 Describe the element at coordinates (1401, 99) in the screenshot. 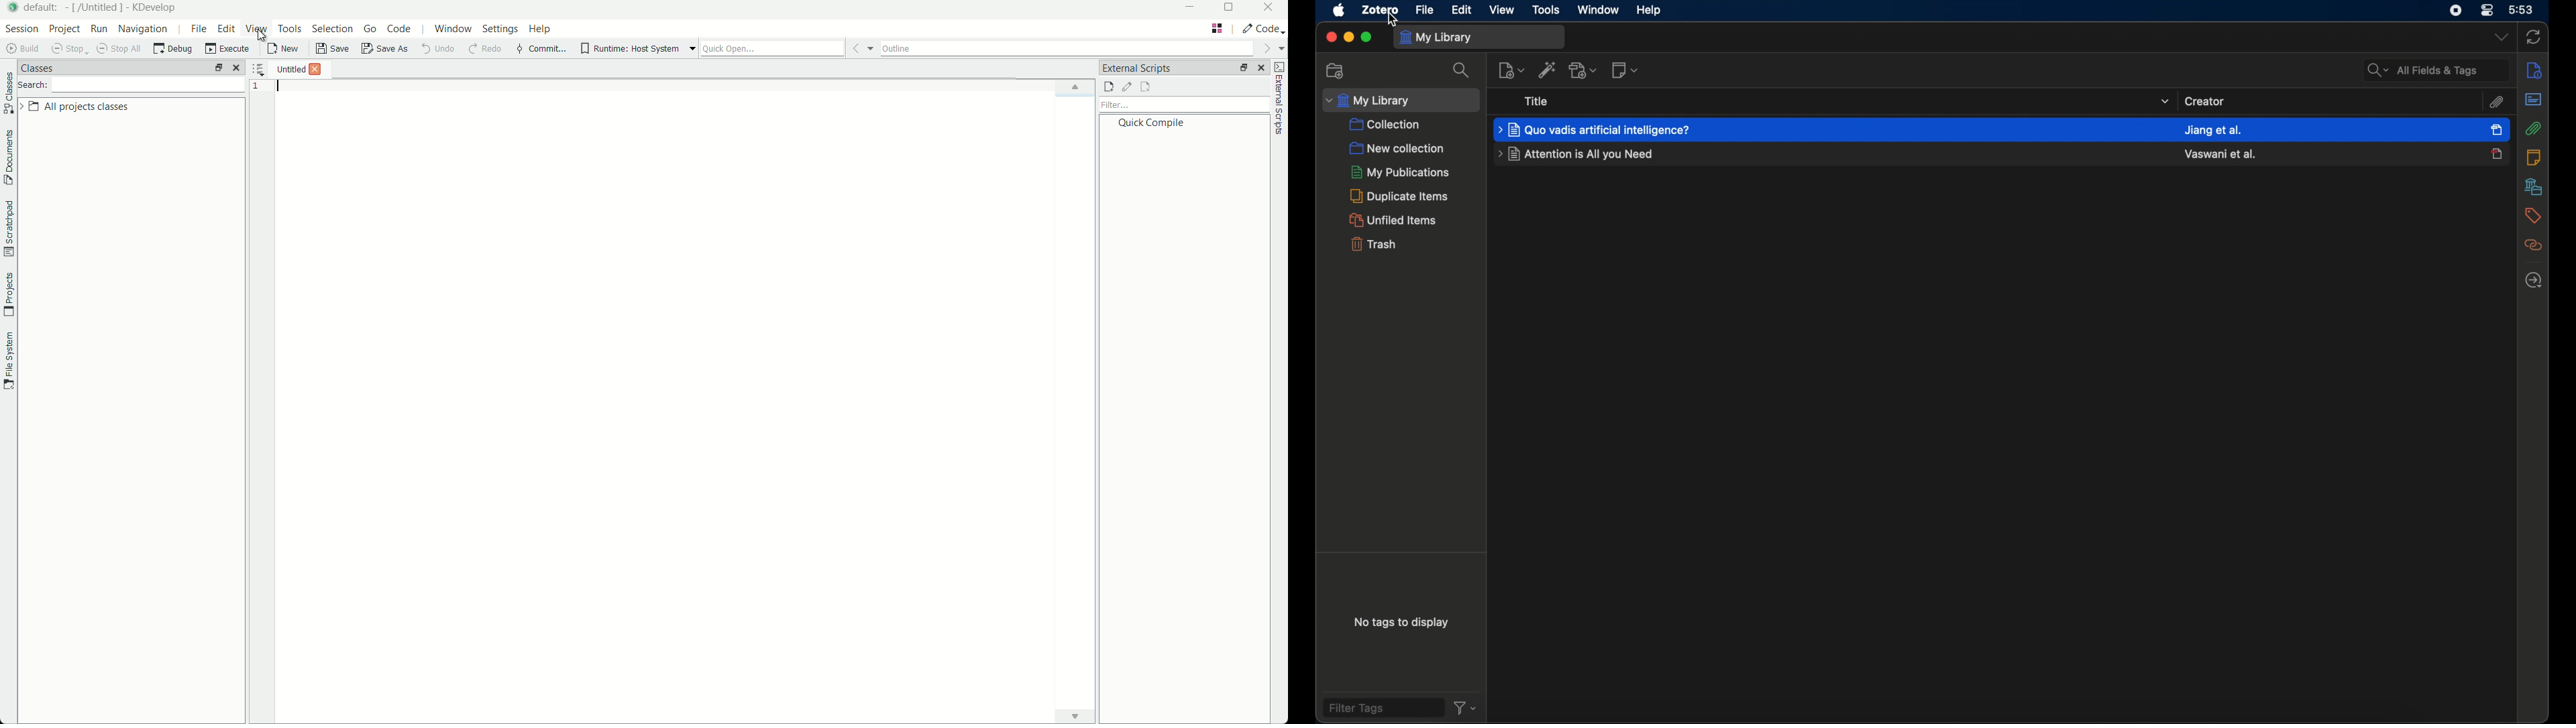

I see `my library` at that location.